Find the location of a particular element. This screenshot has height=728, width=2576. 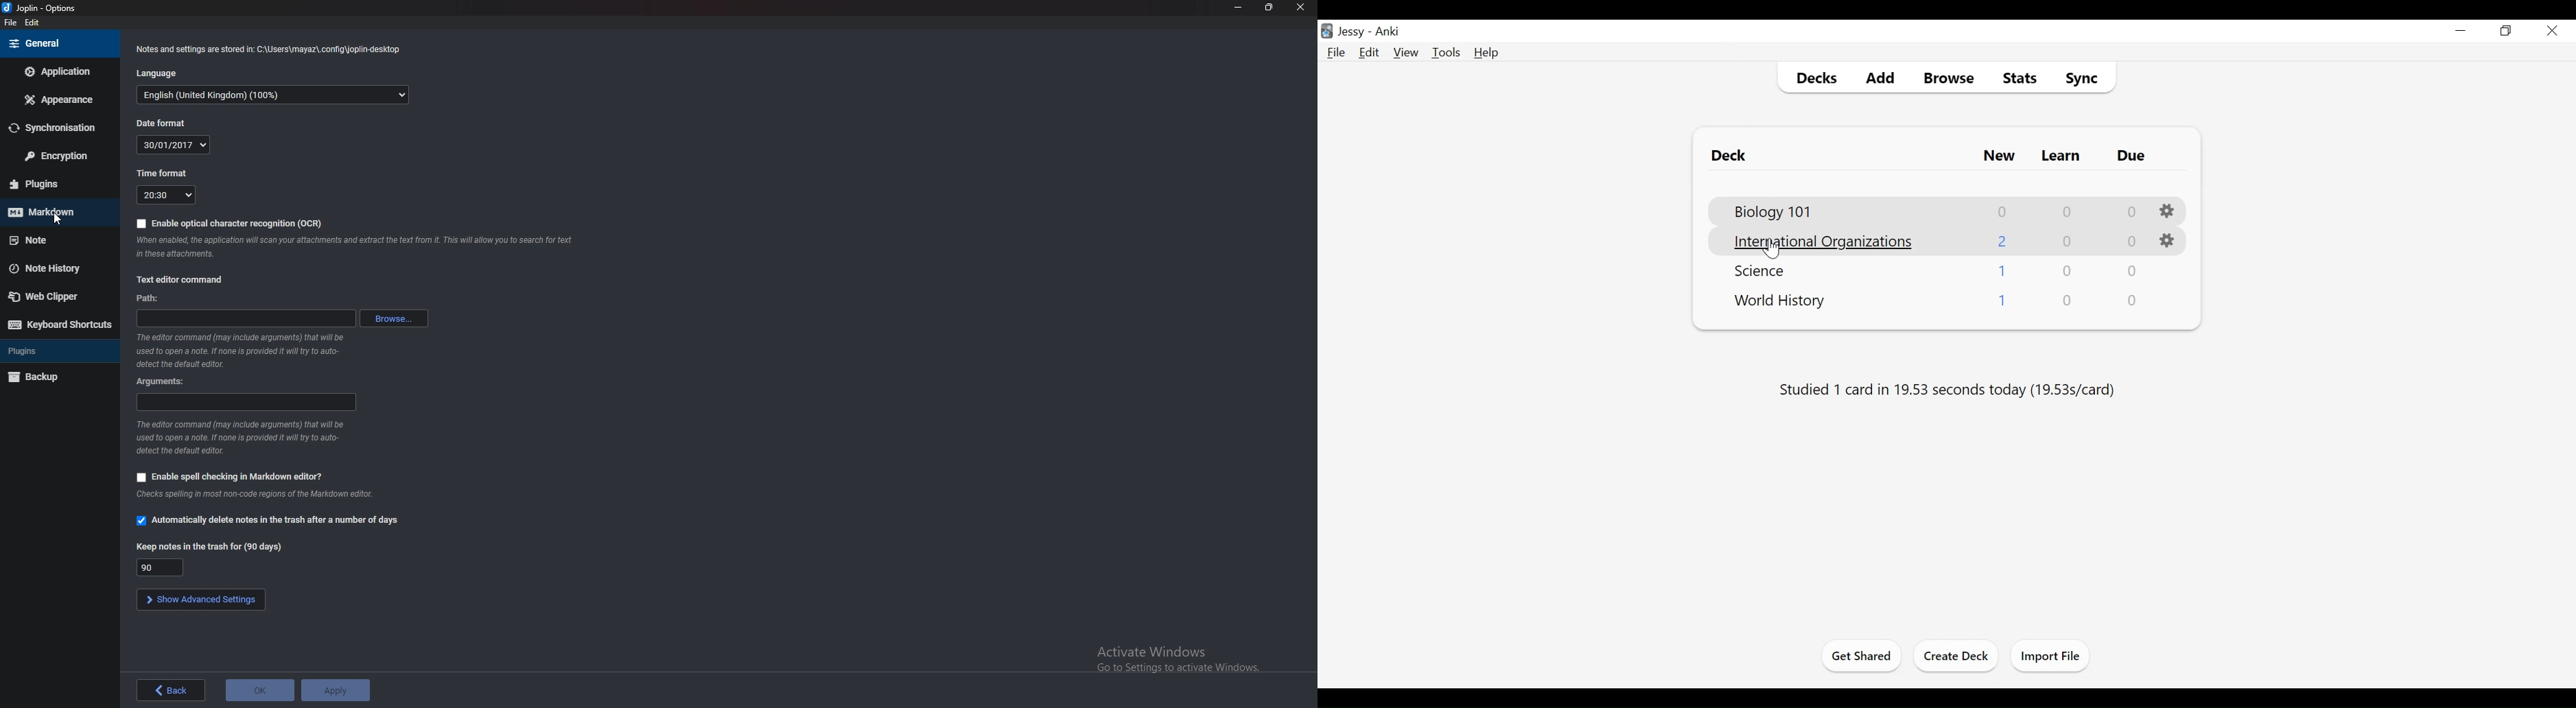

text editor command is located at coordinates (179, 279).